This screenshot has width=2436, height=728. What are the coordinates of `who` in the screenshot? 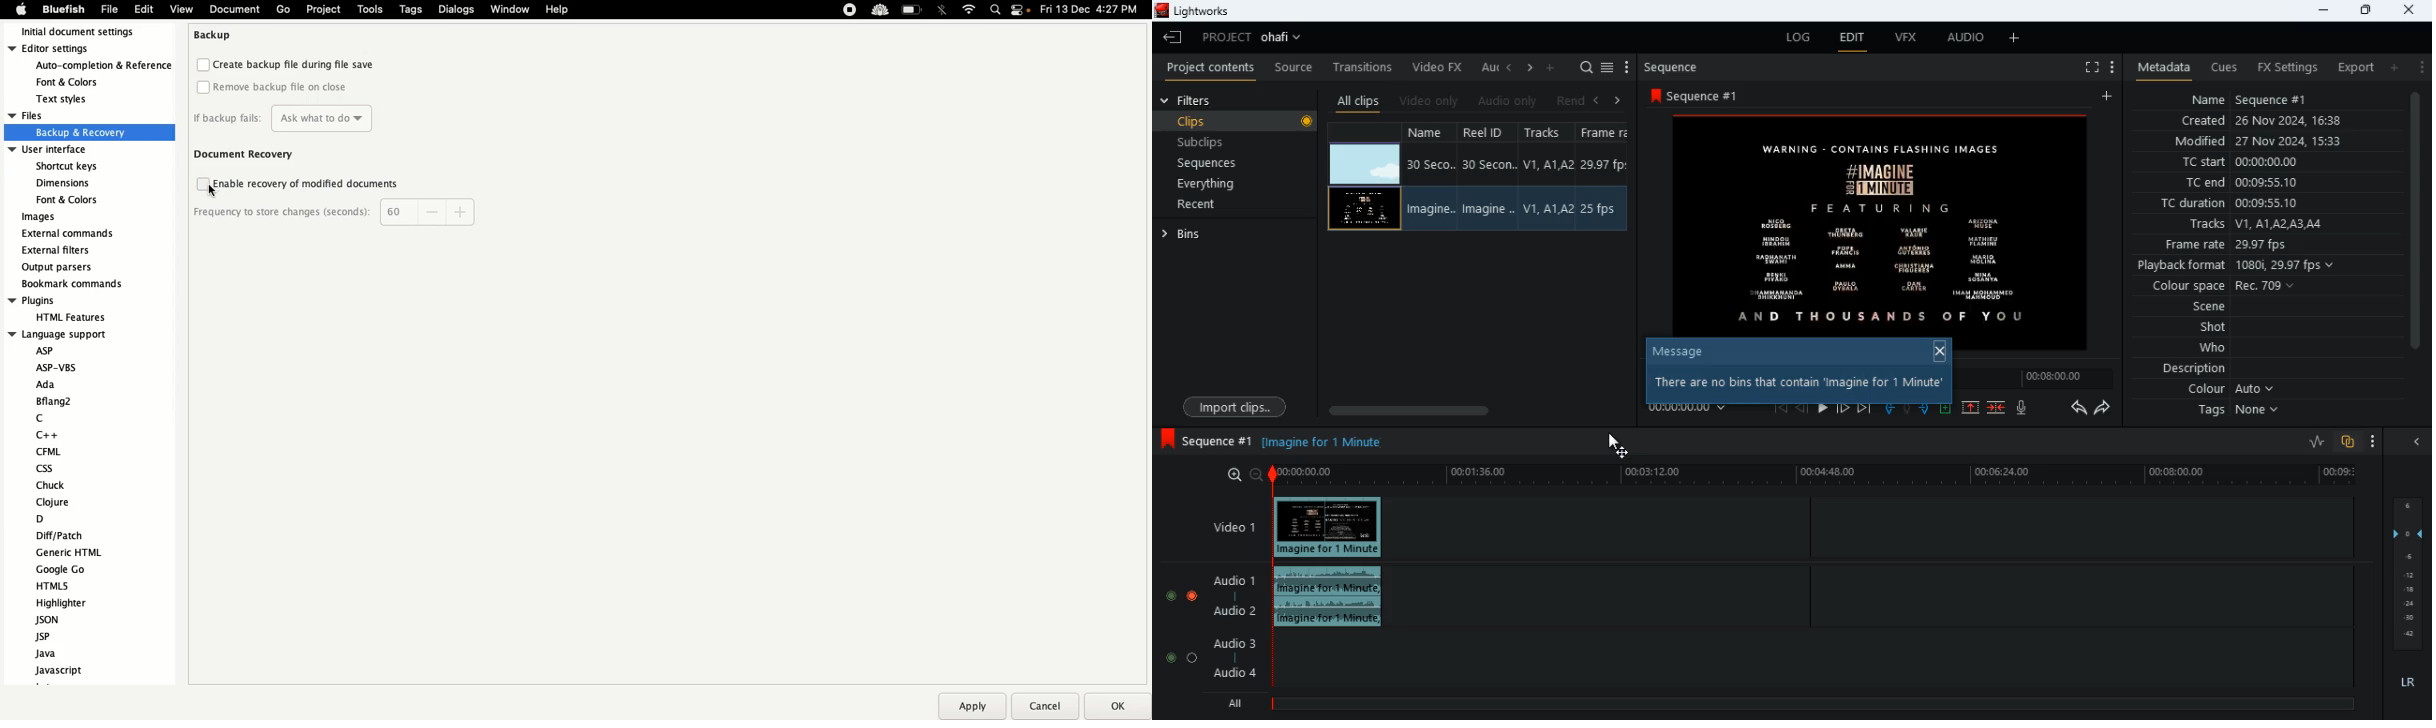 It's located at (2217, 347).